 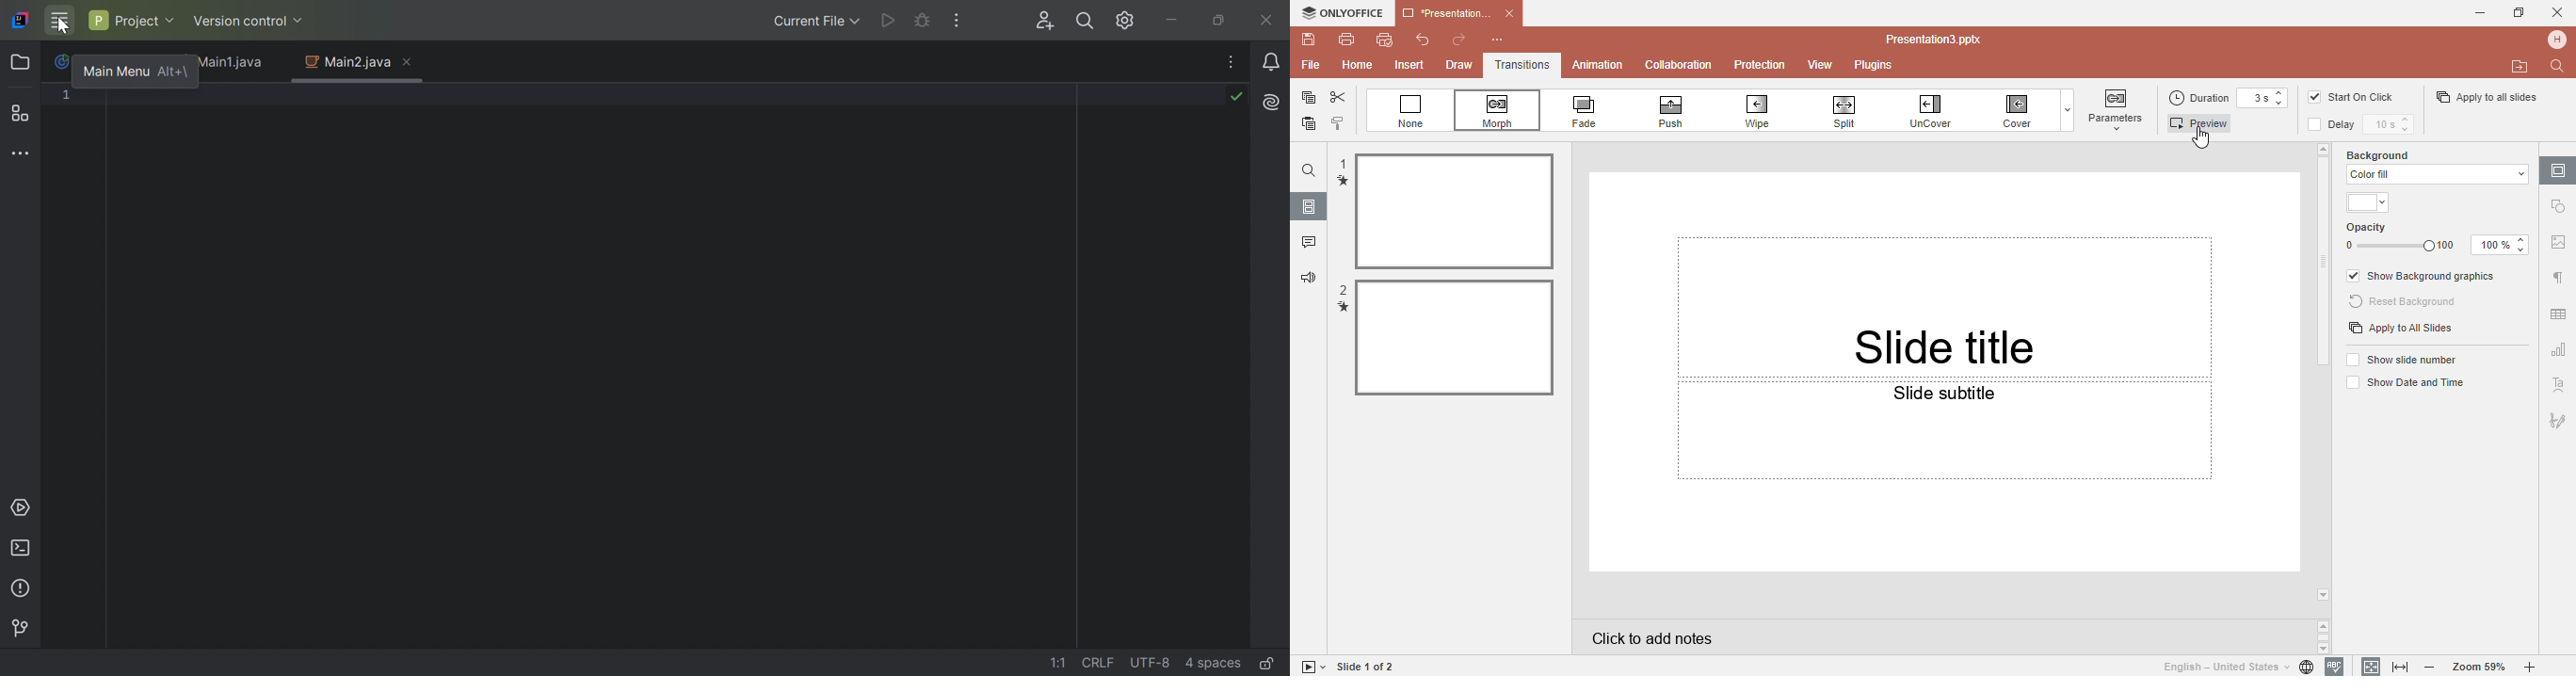 What do you see at coordinates (1341, 13) in the screenshot?
I see `Only office` at bounding box center [1341, 13].